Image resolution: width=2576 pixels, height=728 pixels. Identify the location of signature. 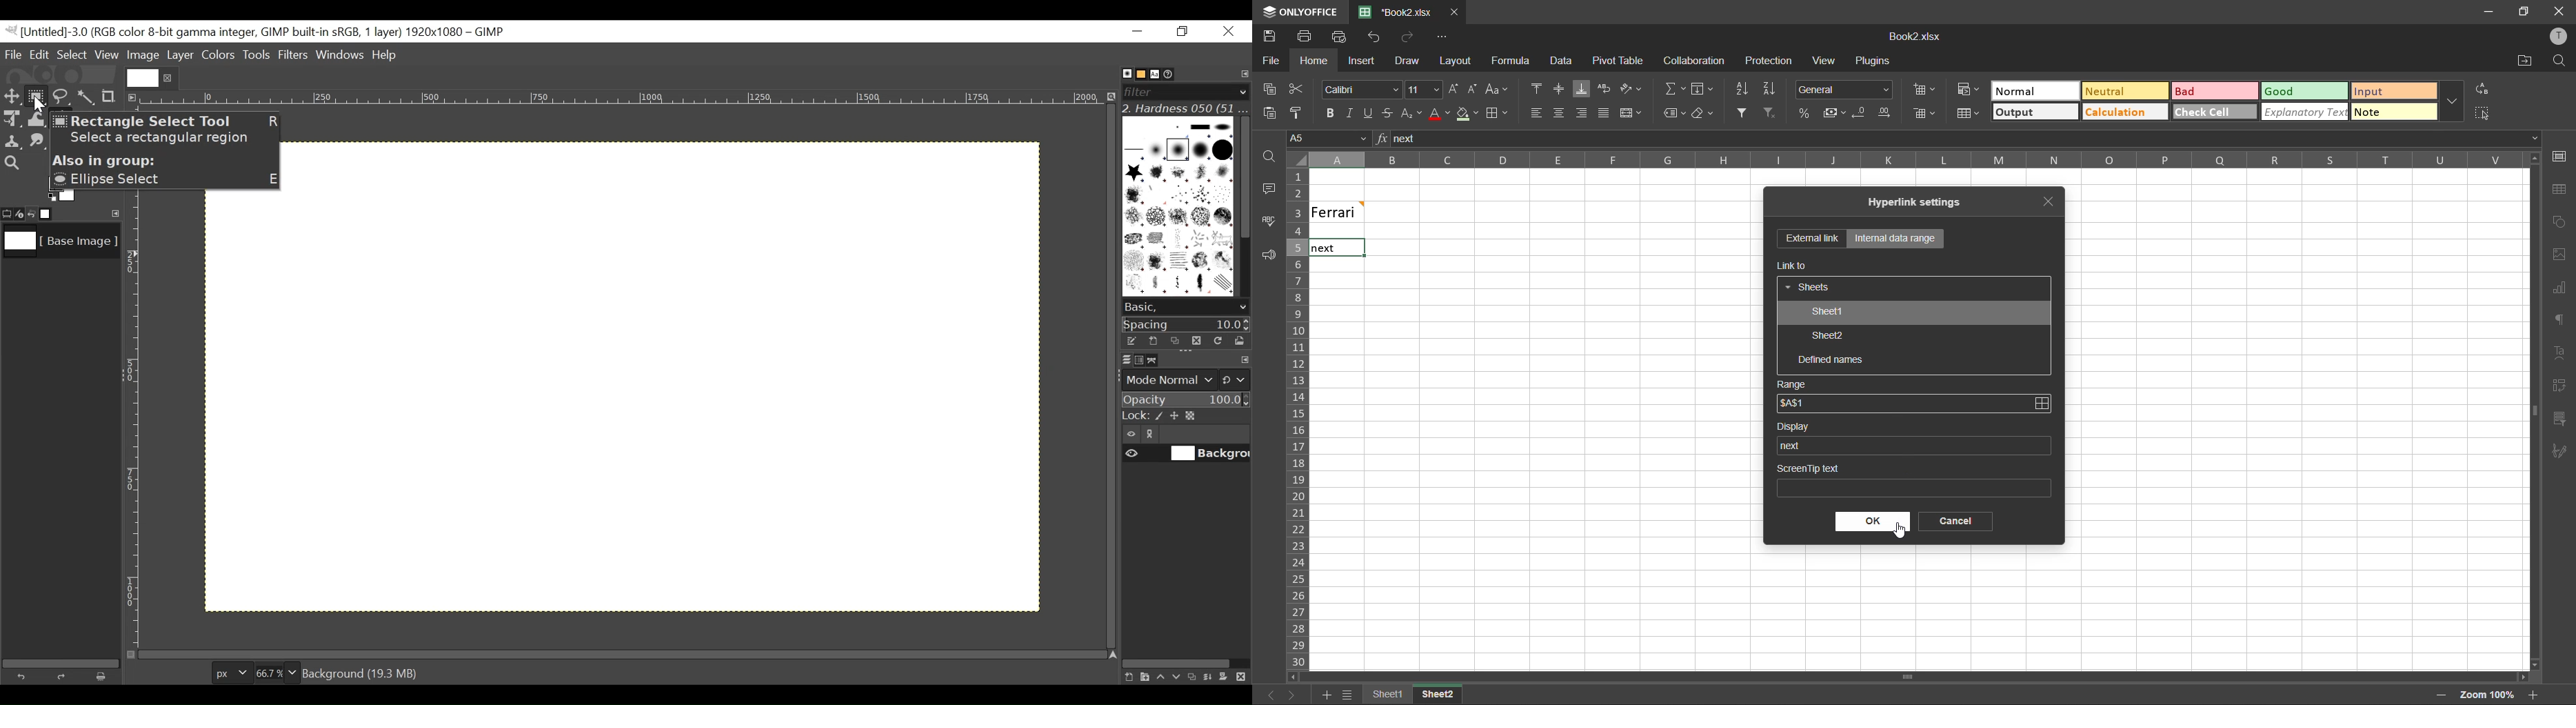
(2557, 454).